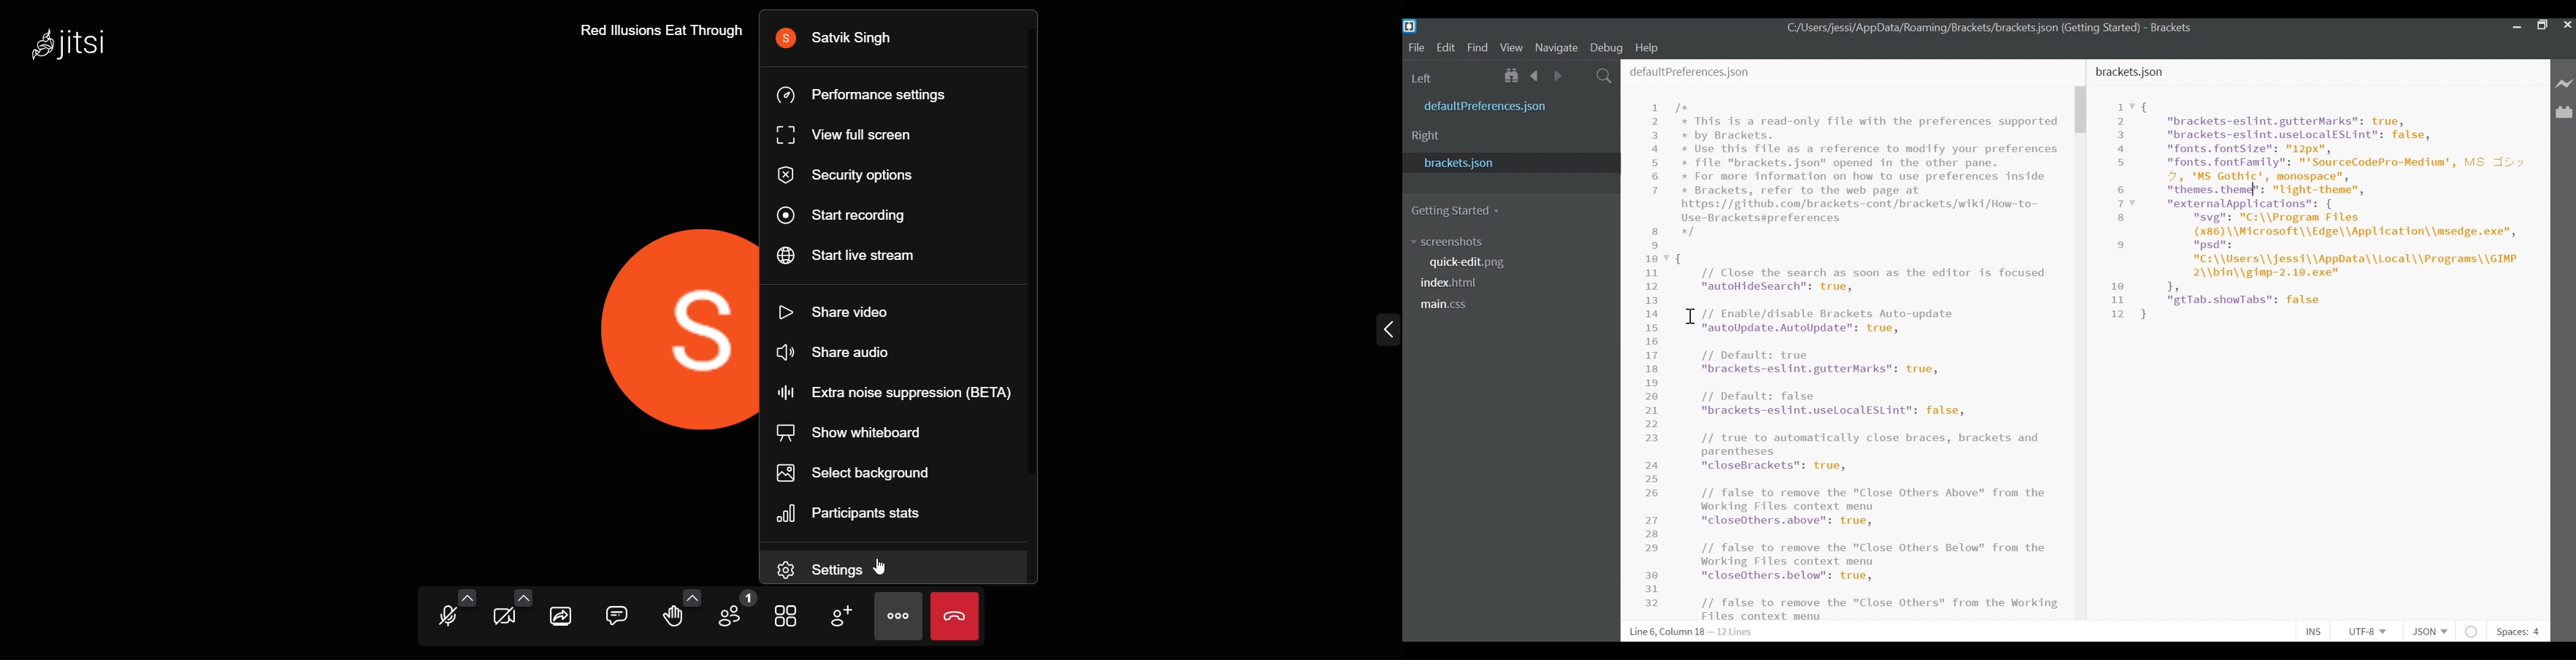 Image resolution: width=2576 pixels, height=672 pixels. I want to click on cursor, so click(885, 567).